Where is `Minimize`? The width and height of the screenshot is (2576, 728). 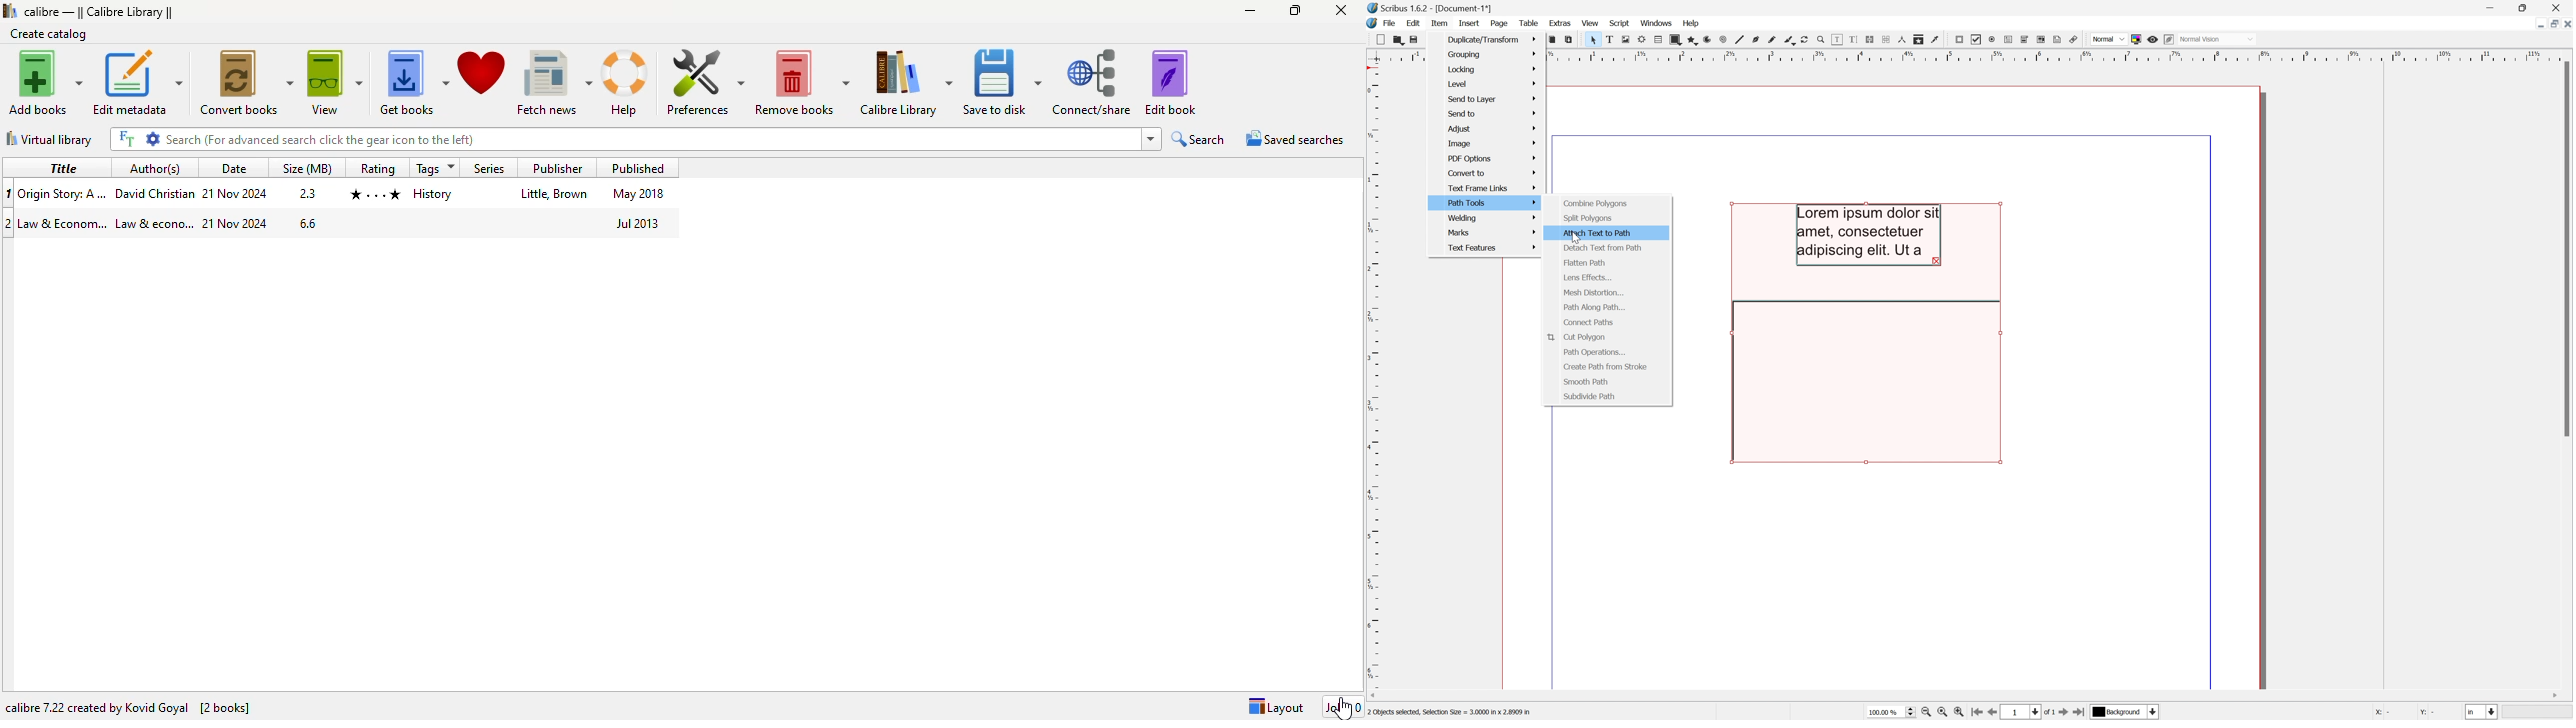
Minimize is located at coordinates (2488, 7).